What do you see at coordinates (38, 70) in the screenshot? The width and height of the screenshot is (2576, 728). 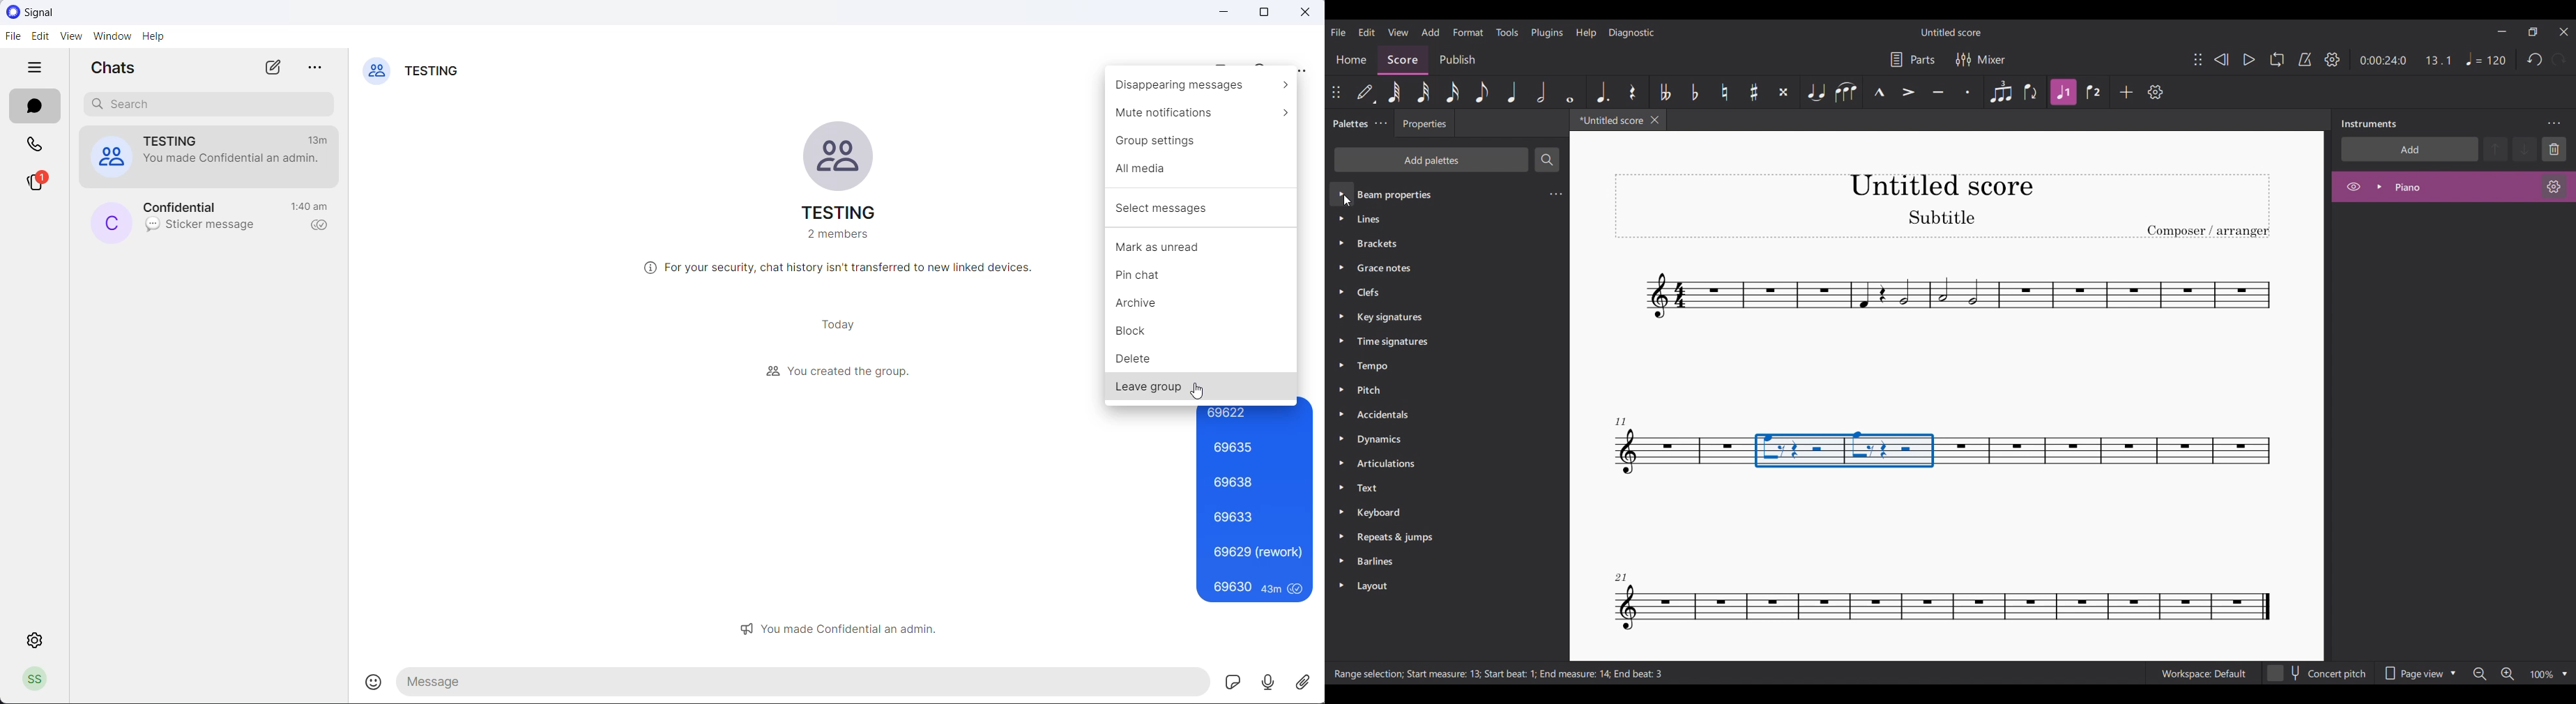 I see `hide tabs` at bounding box center [38, 70].